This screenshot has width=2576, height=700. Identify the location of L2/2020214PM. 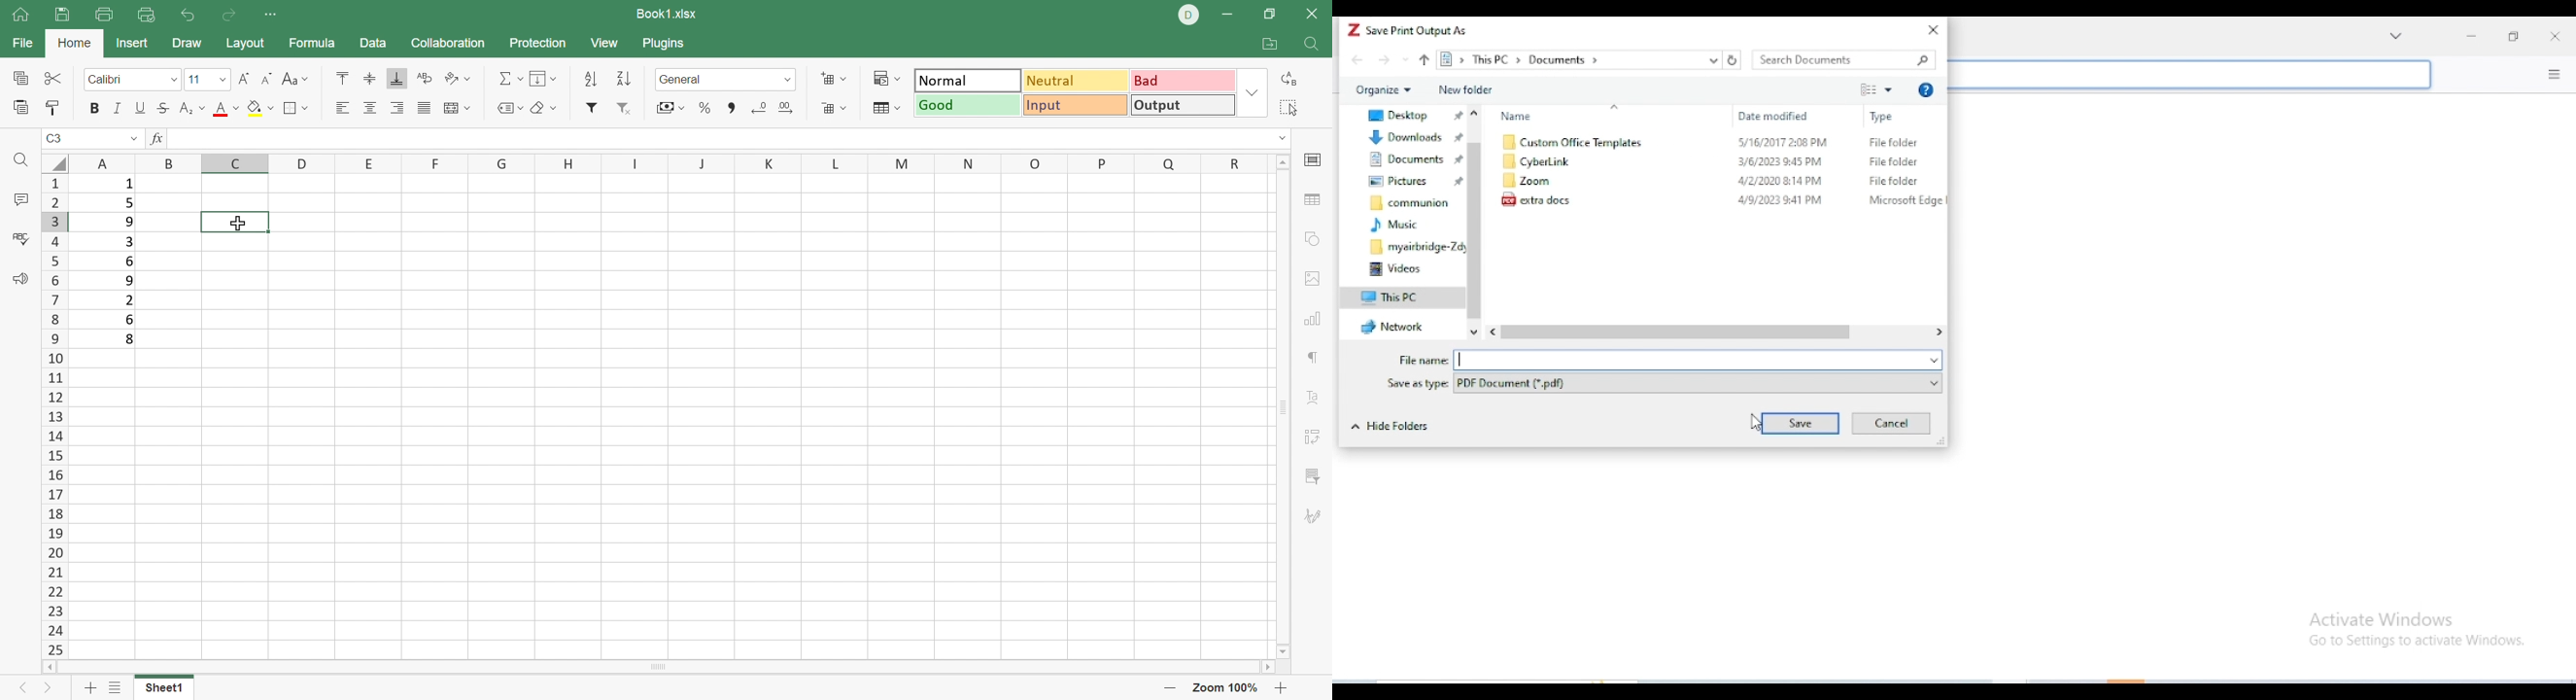
(1780, 181).